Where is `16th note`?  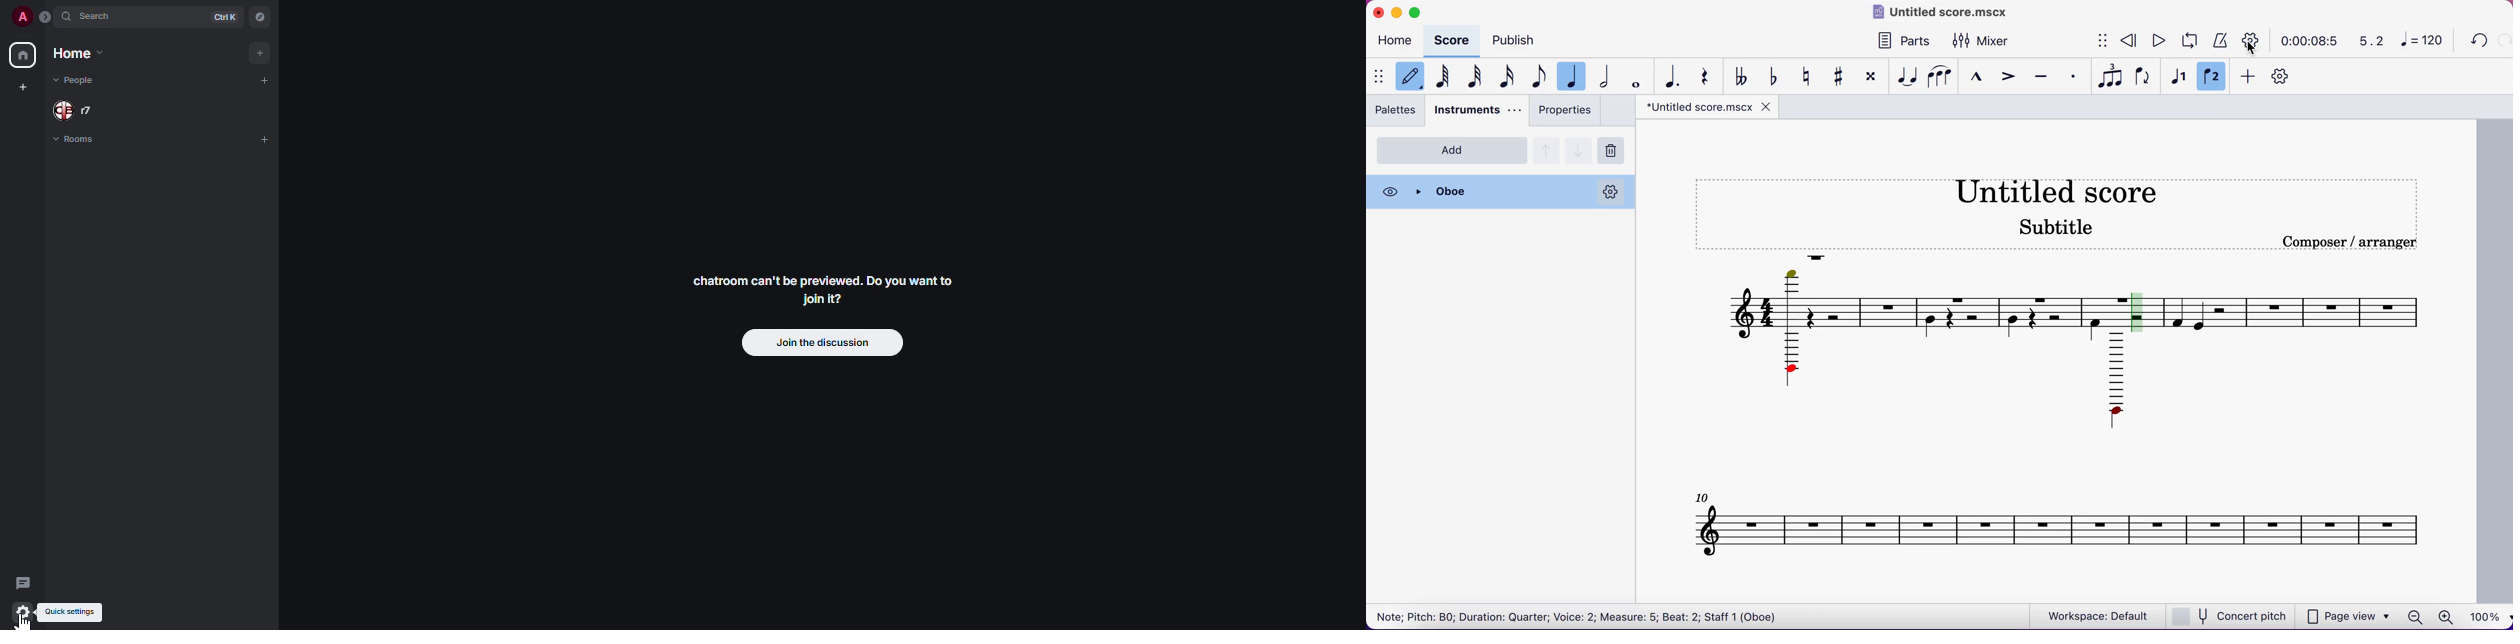 16th note is located at coordinates (1507, 77).